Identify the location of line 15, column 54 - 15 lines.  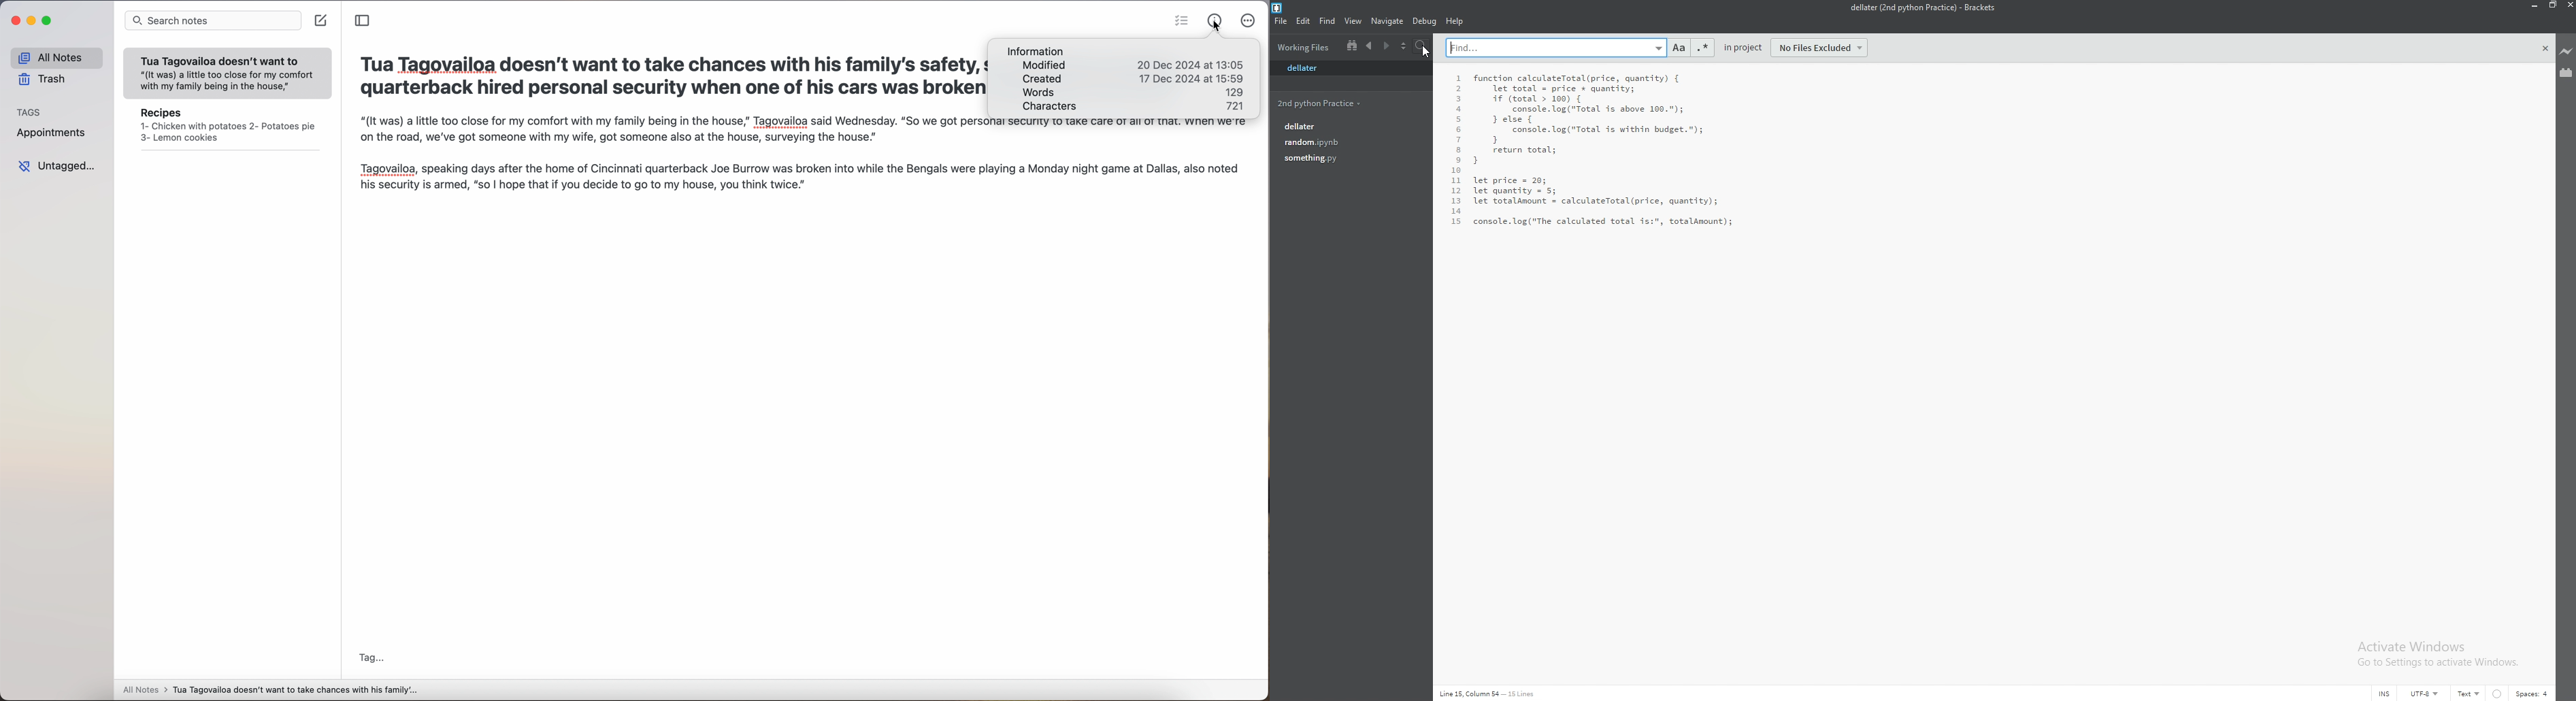
(1489, 694).